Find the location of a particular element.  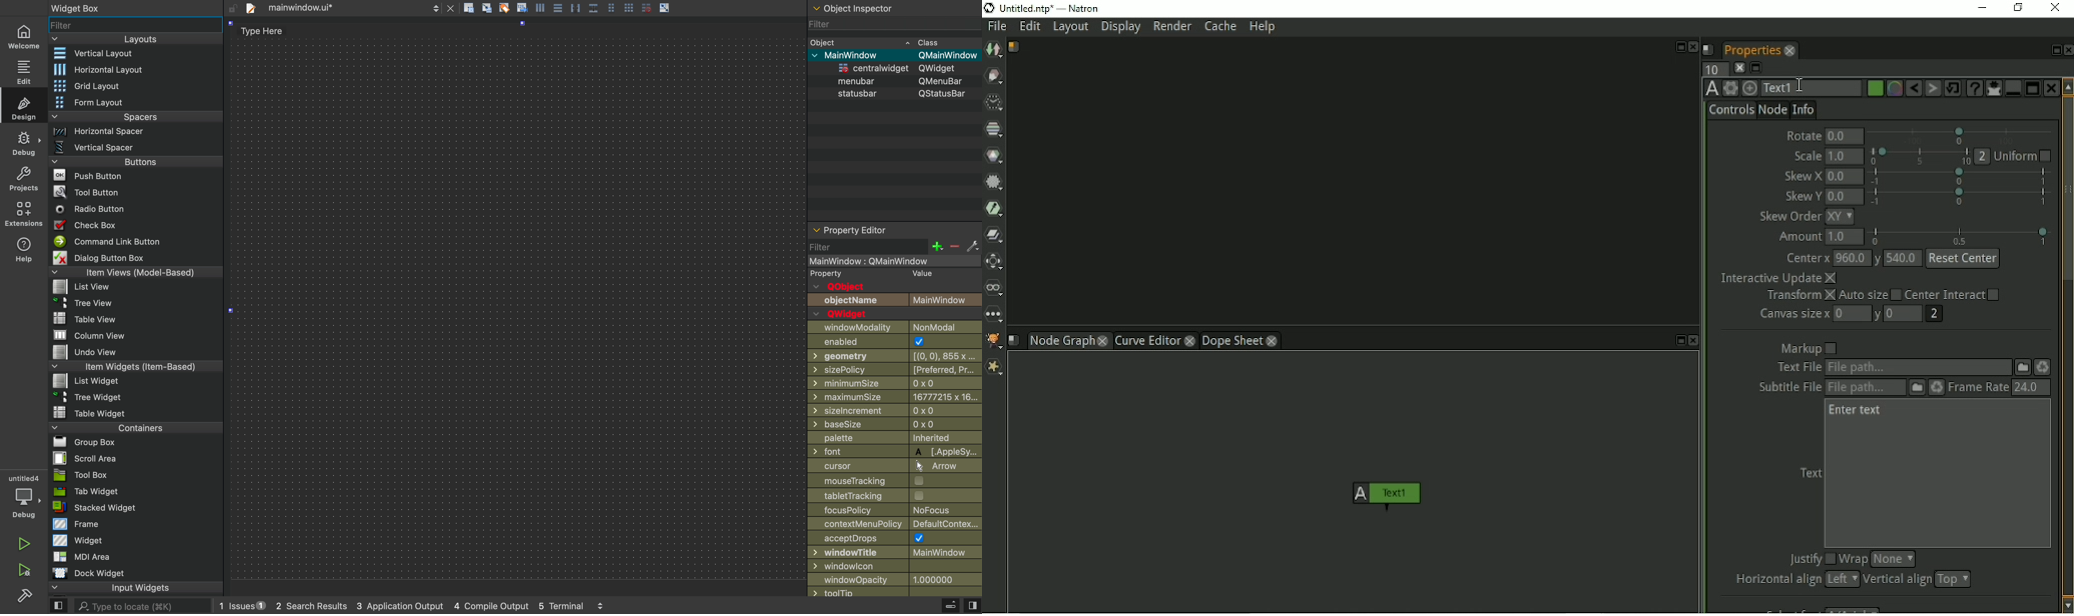

dock widget is located at coordinates (132, 572).